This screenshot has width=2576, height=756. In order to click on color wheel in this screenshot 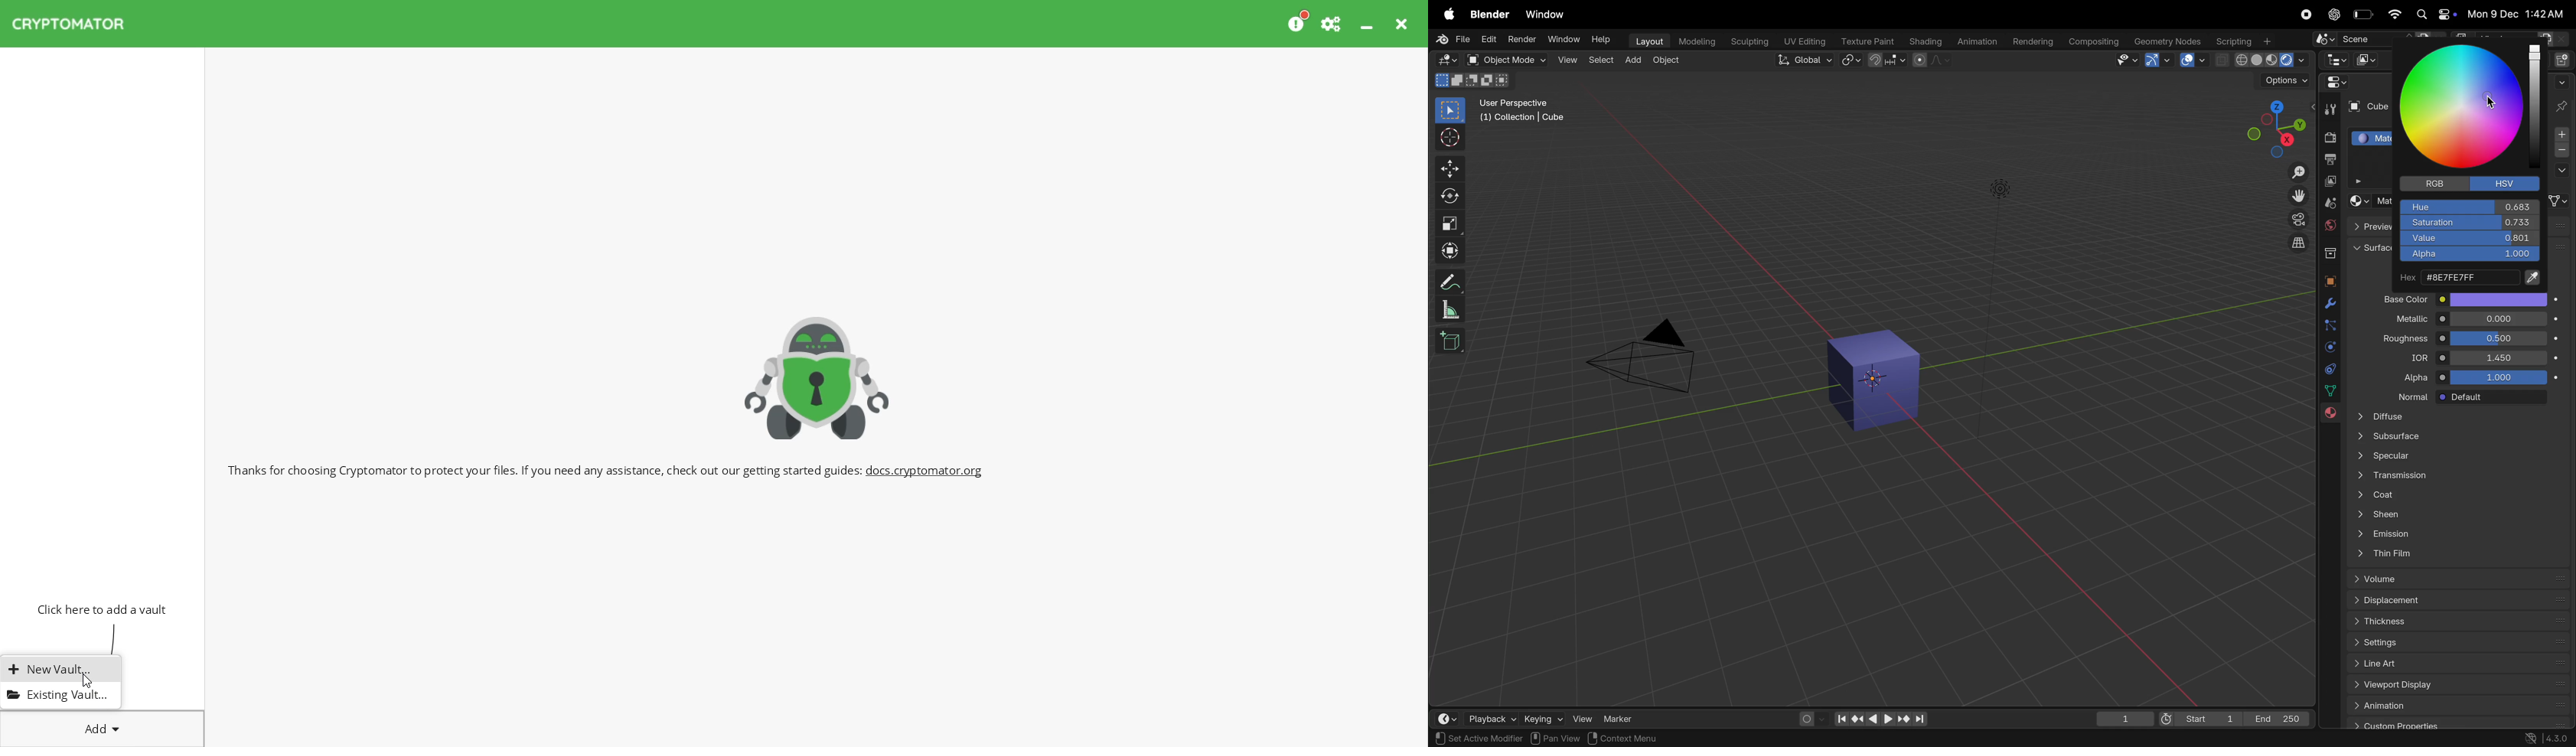, I will do `click(2467, 108)`.